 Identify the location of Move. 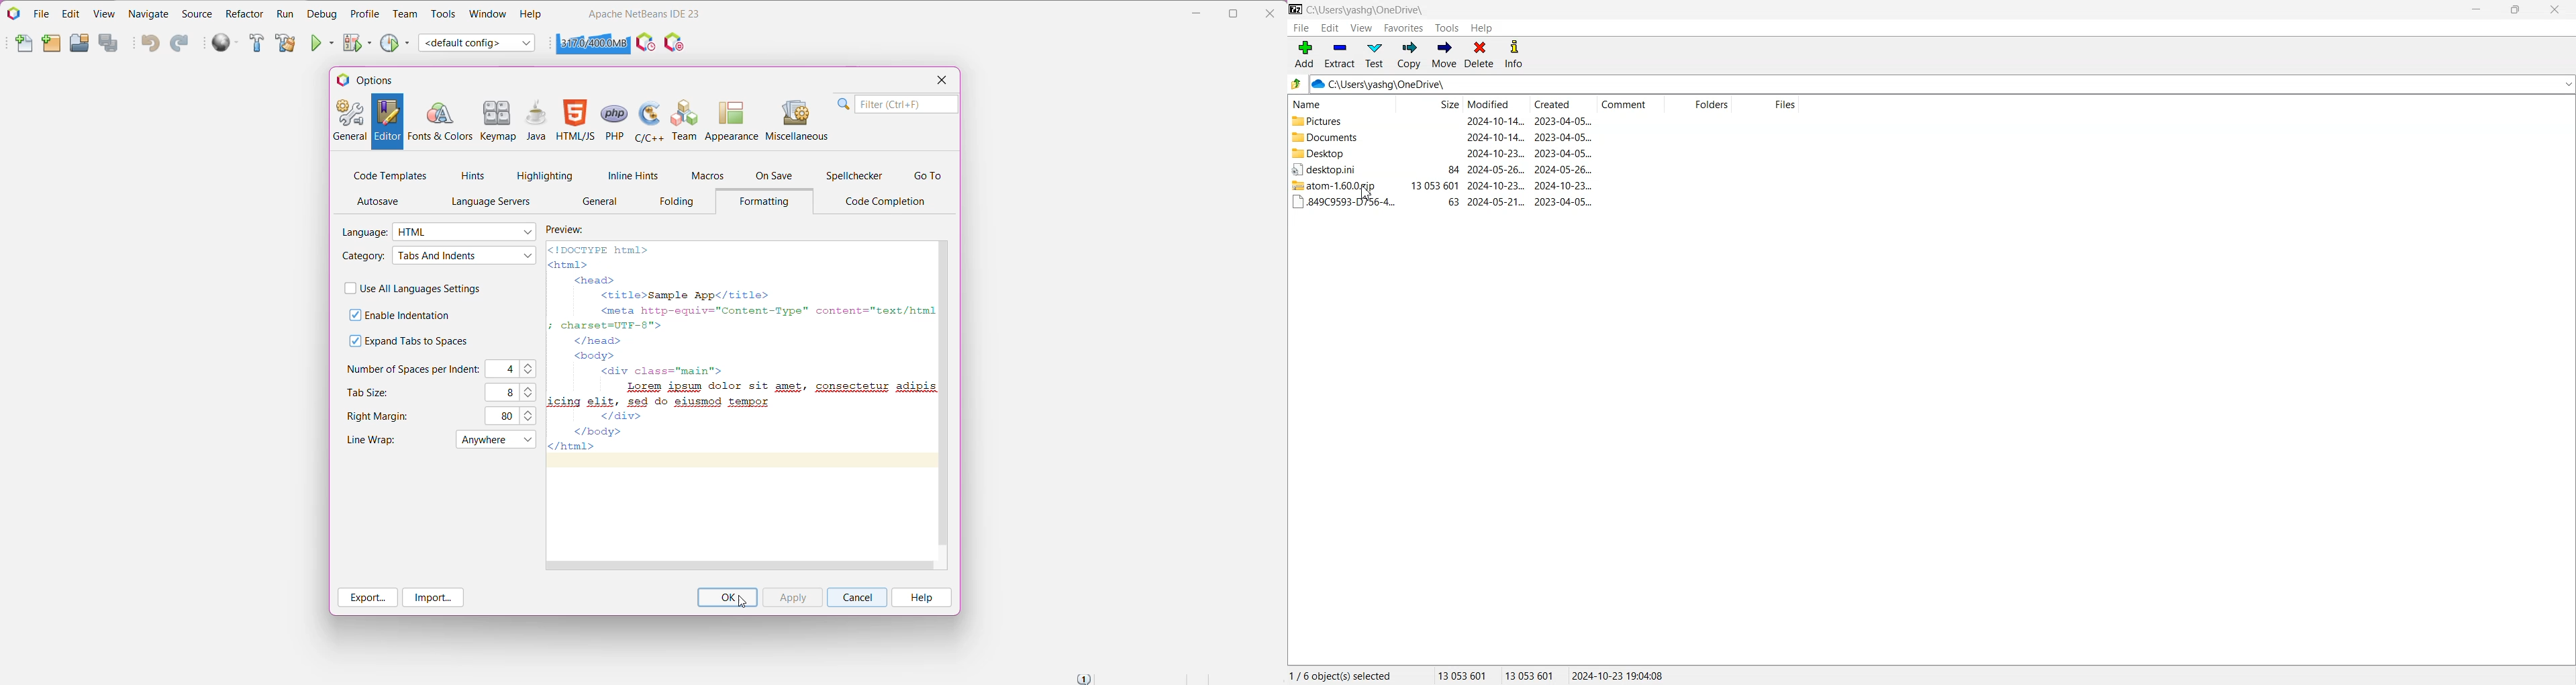
(1444, 55).